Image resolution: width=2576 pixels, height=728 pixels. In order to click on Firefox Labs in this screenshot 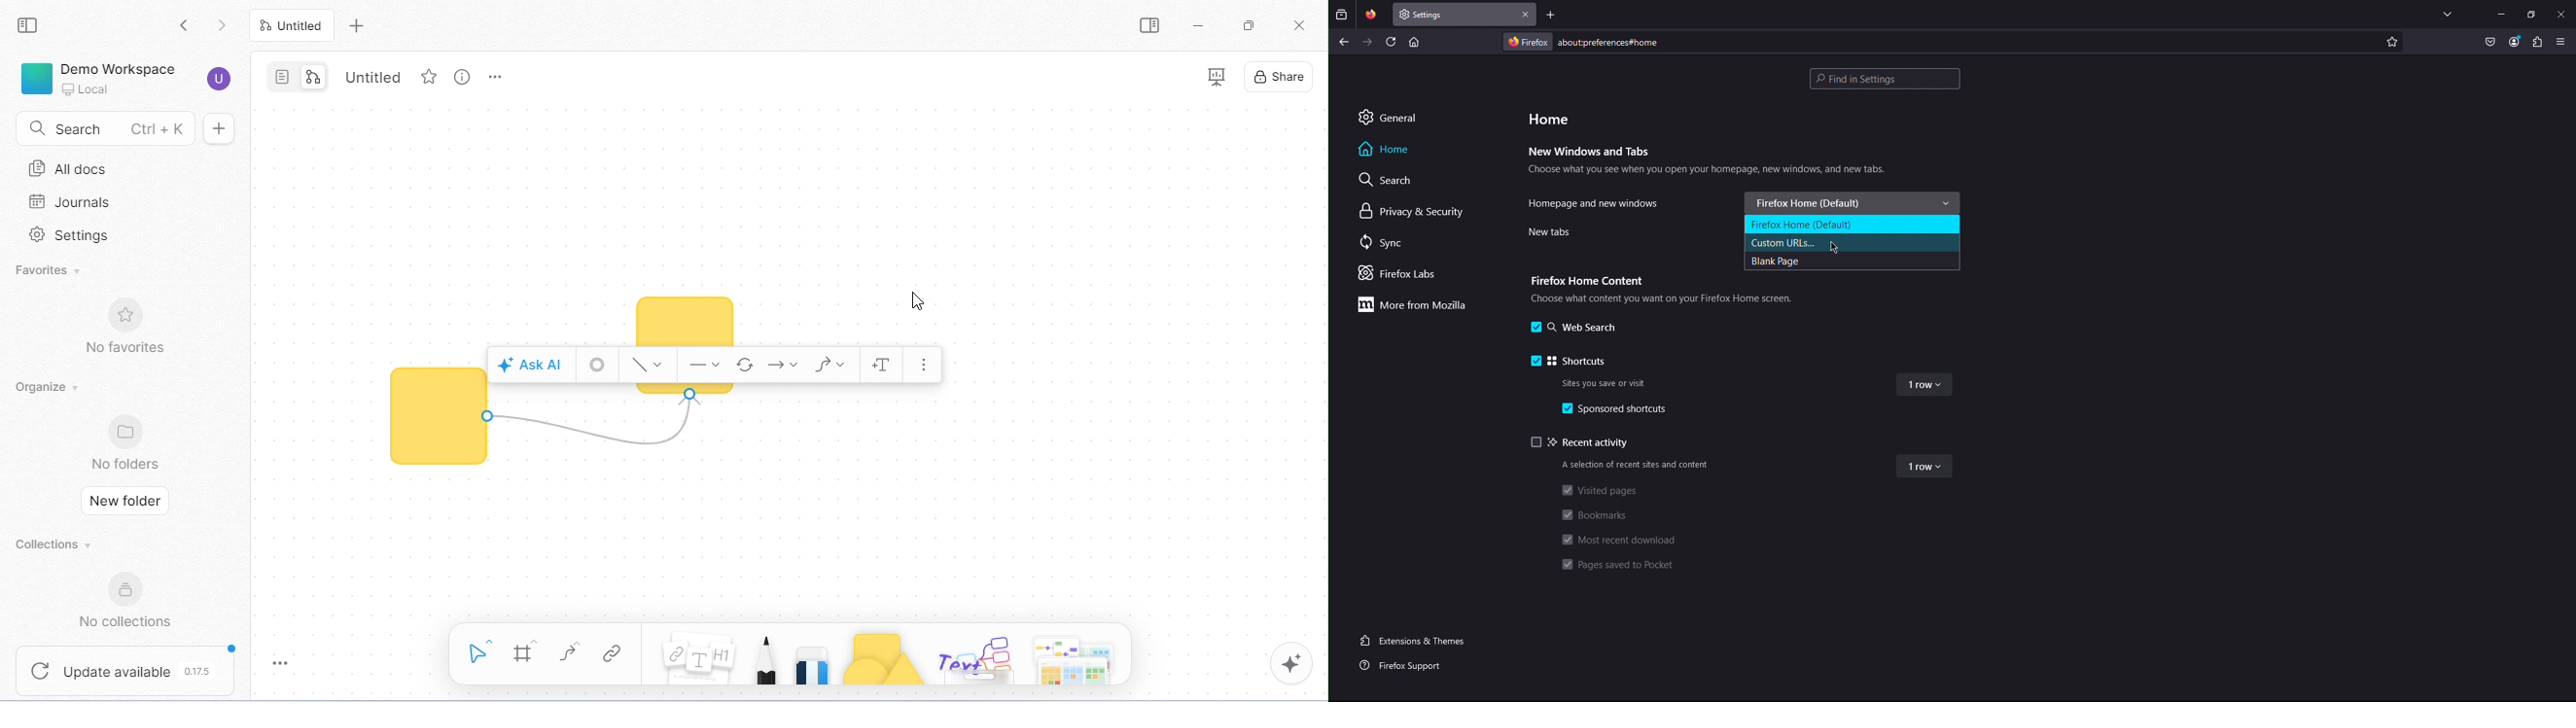, I will do `click(1402, 274)`.